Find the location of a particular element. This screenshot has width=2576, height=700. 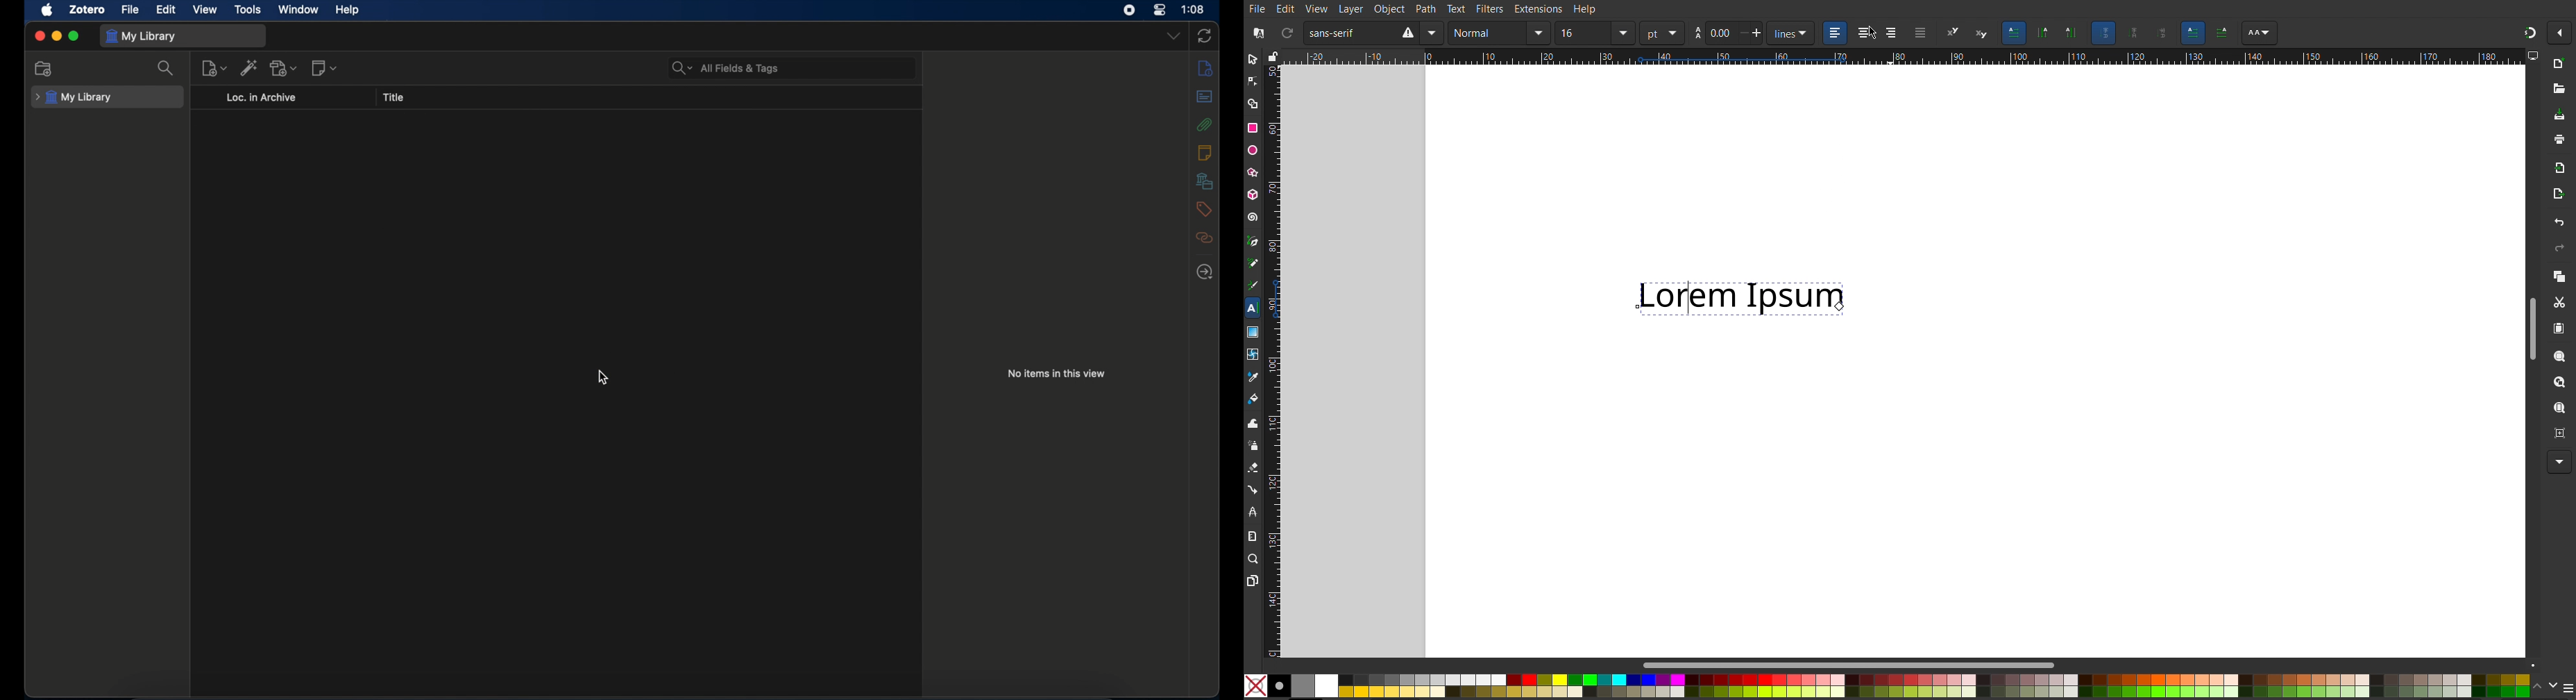

Zoom Drawing is located at coordinates (2555, 382).